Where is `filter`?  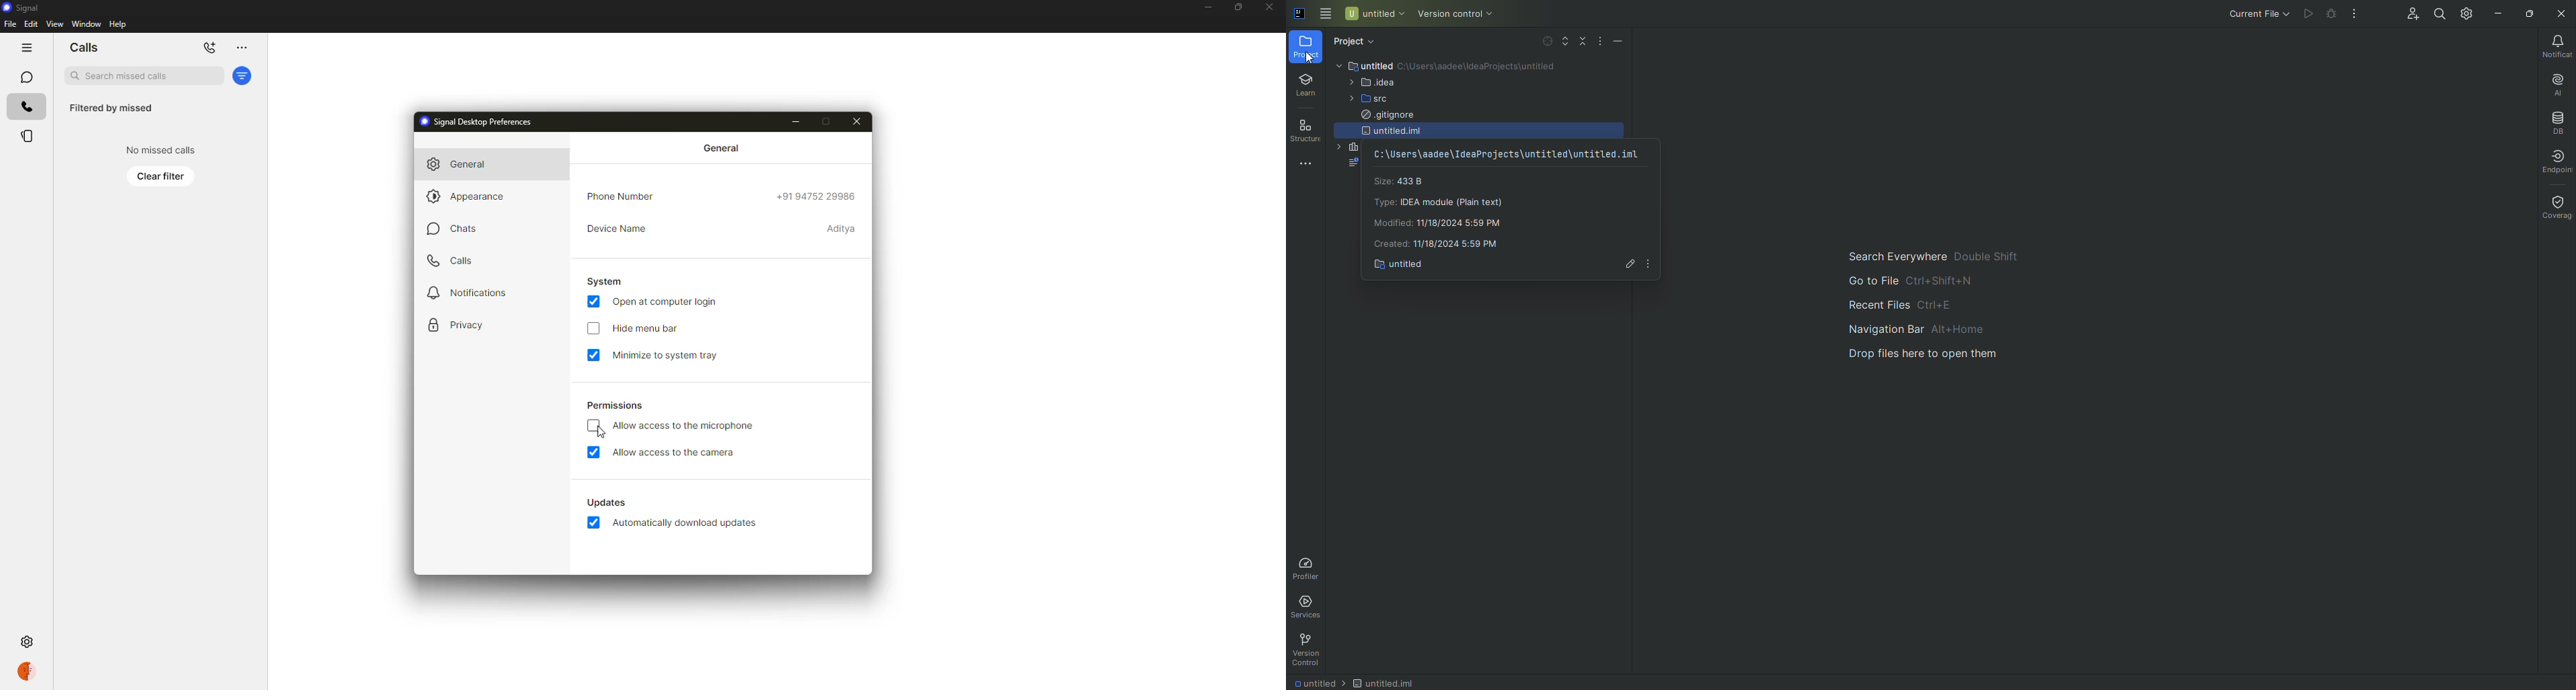
filter is located at coordinates (243, 76).